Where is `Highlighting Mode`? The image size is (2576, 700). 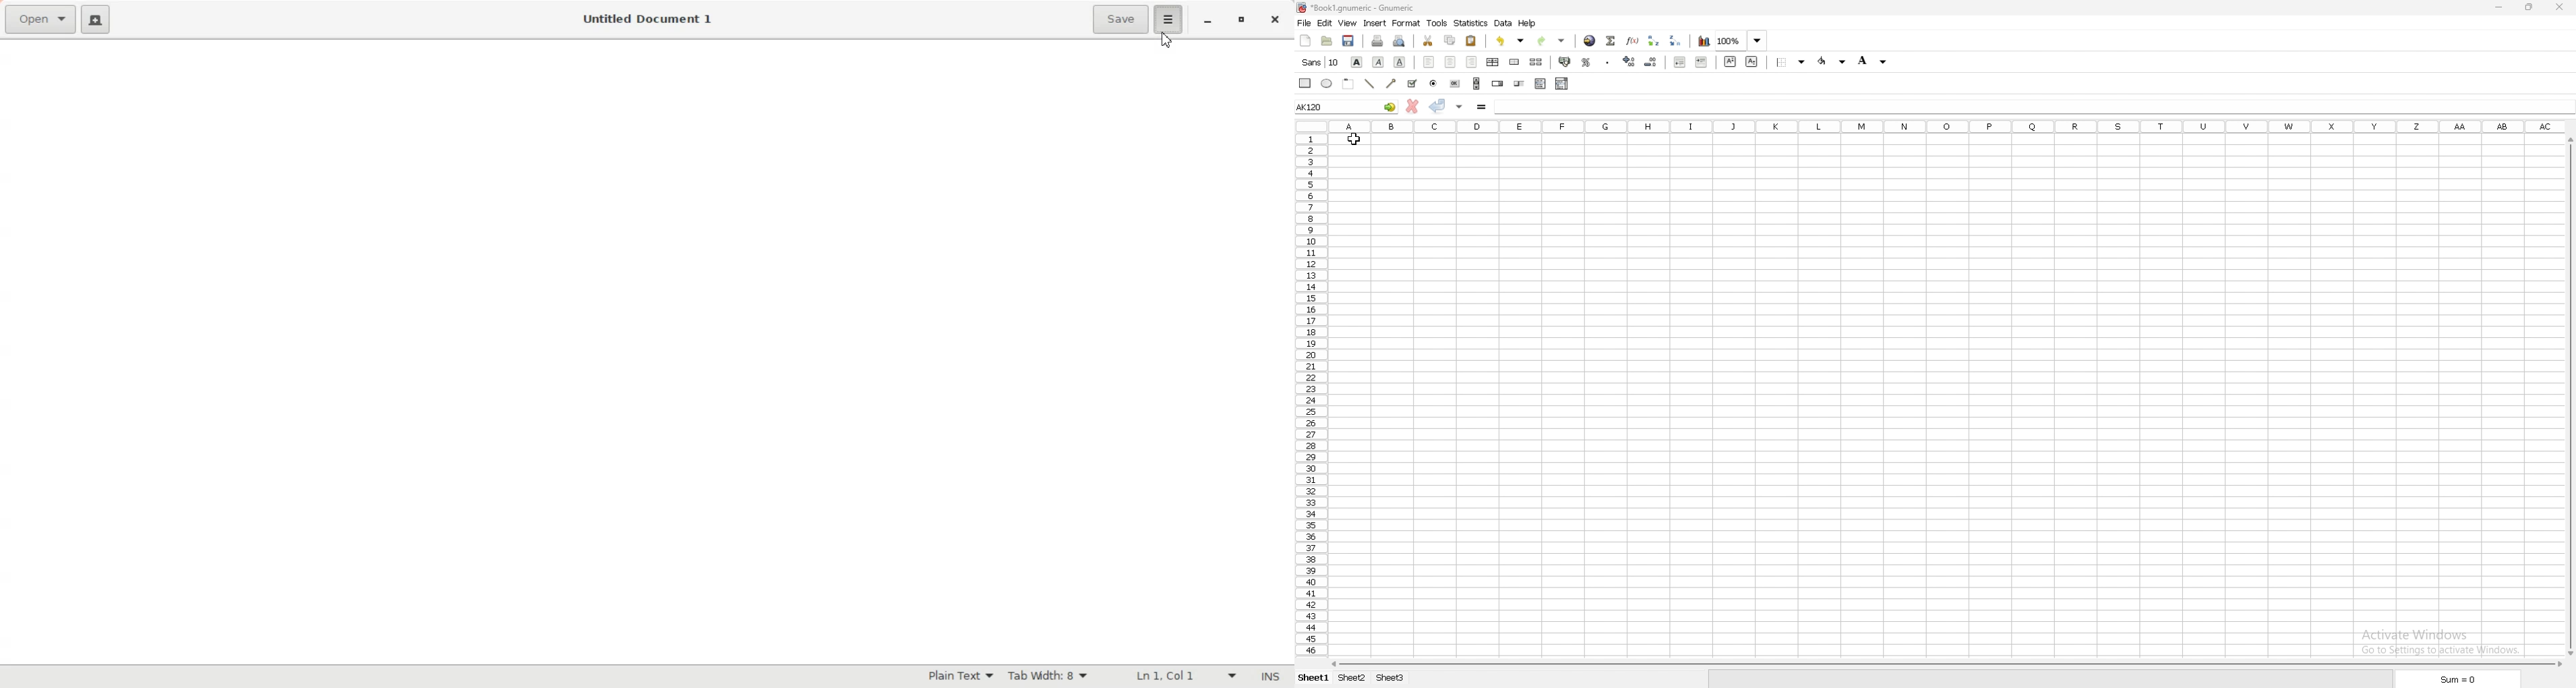
Highlighting Mode is located at coordinates (959, 677).